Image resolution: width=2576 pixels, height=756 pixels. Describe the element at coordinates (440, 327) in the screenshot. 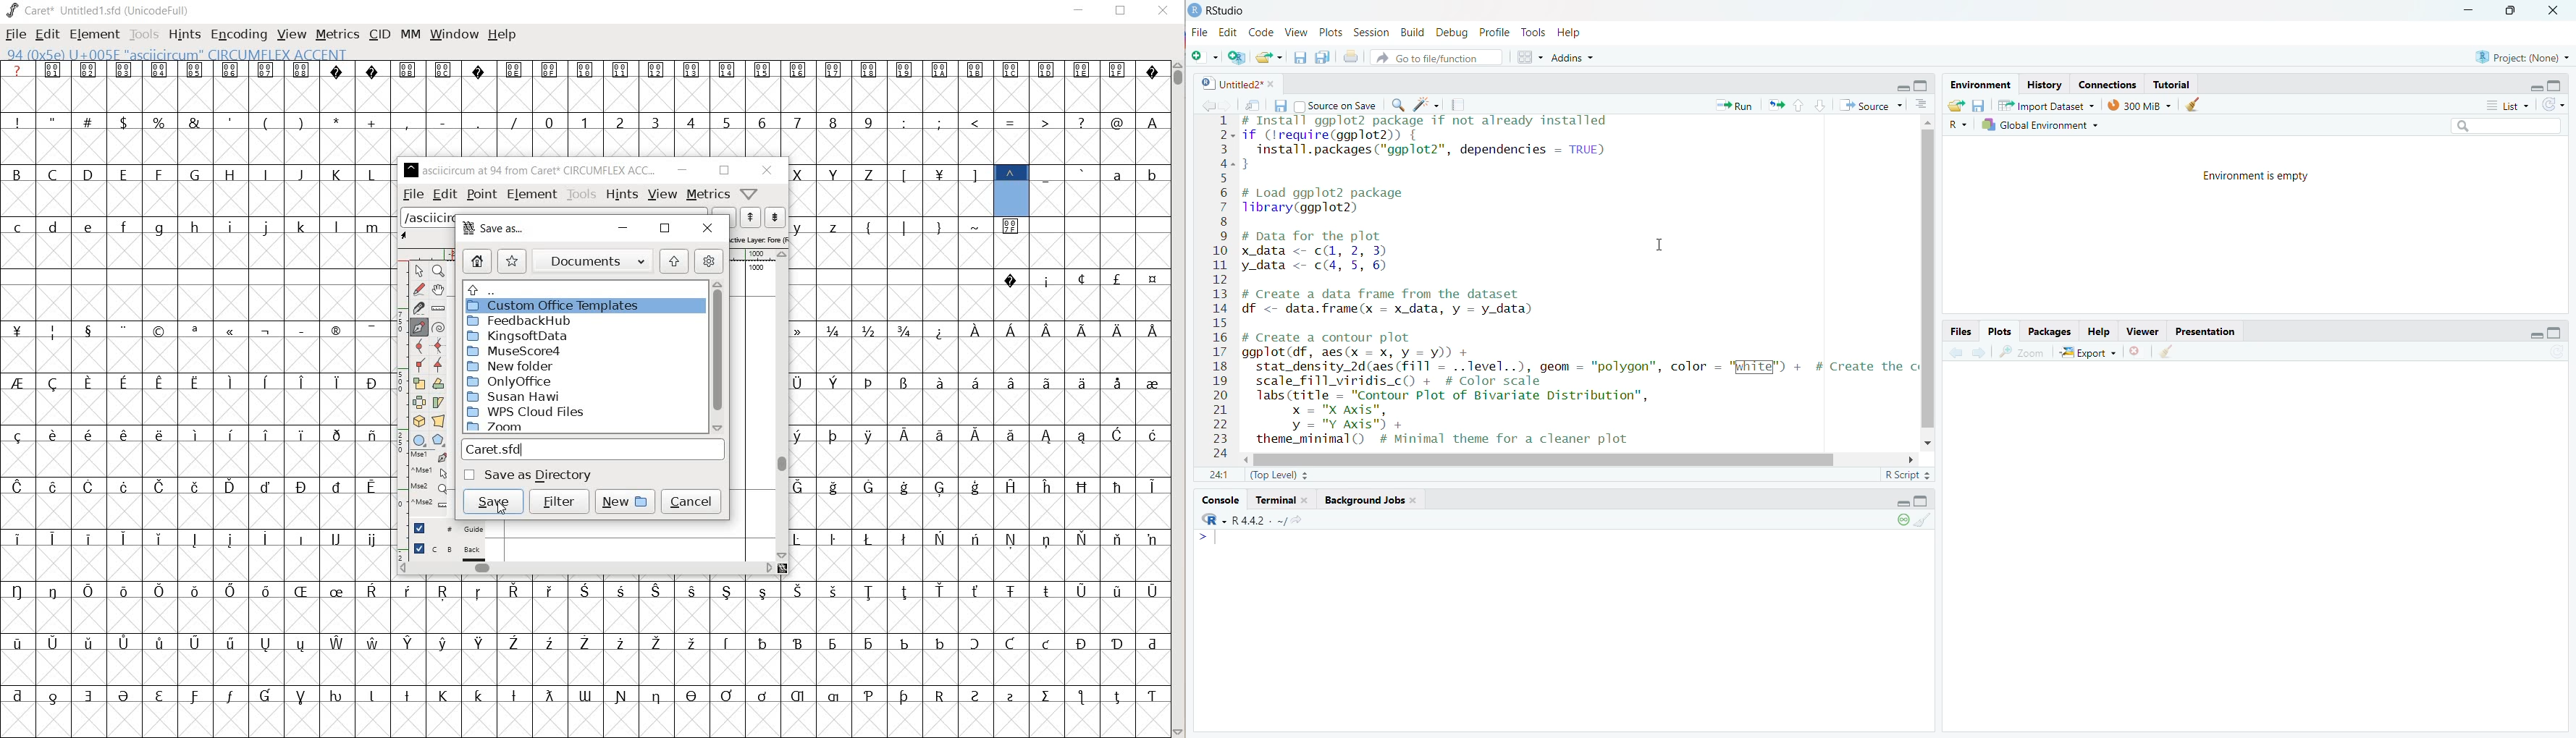

I see `change whether spiro is active or not` at that location.